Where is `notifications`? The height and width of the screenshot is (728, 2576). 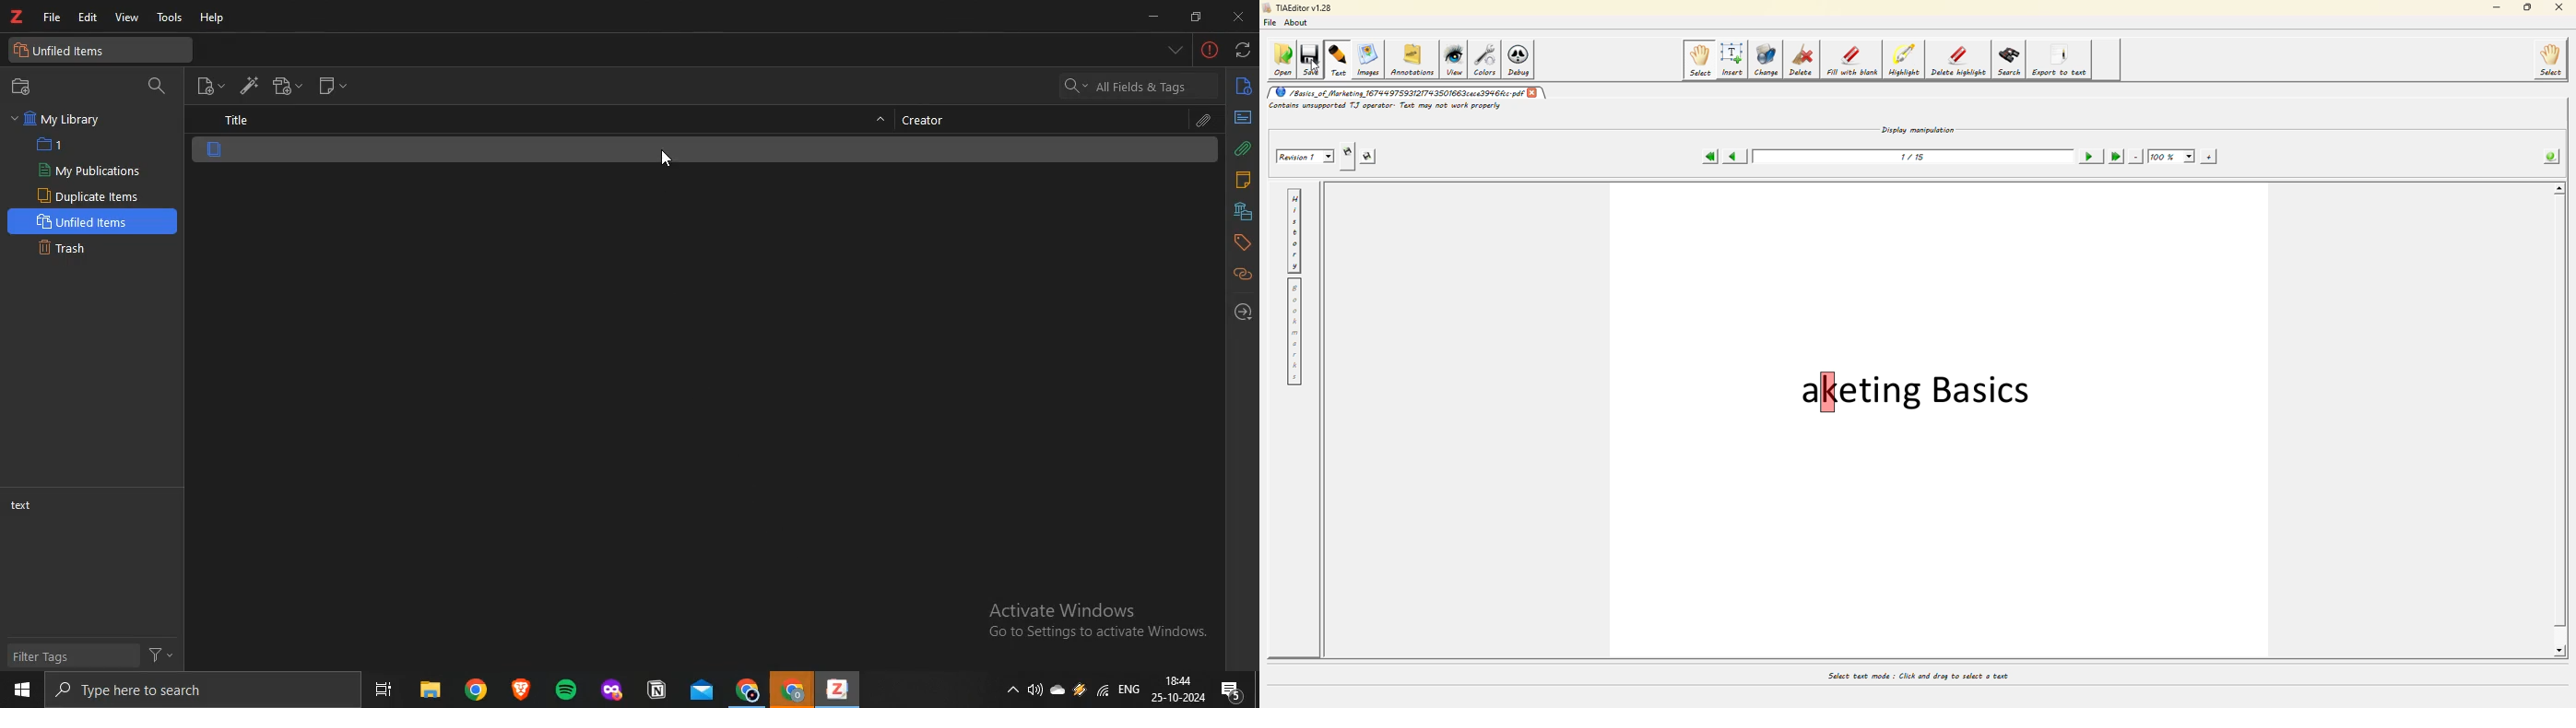 notifications is located at coordinates (1230, 691).